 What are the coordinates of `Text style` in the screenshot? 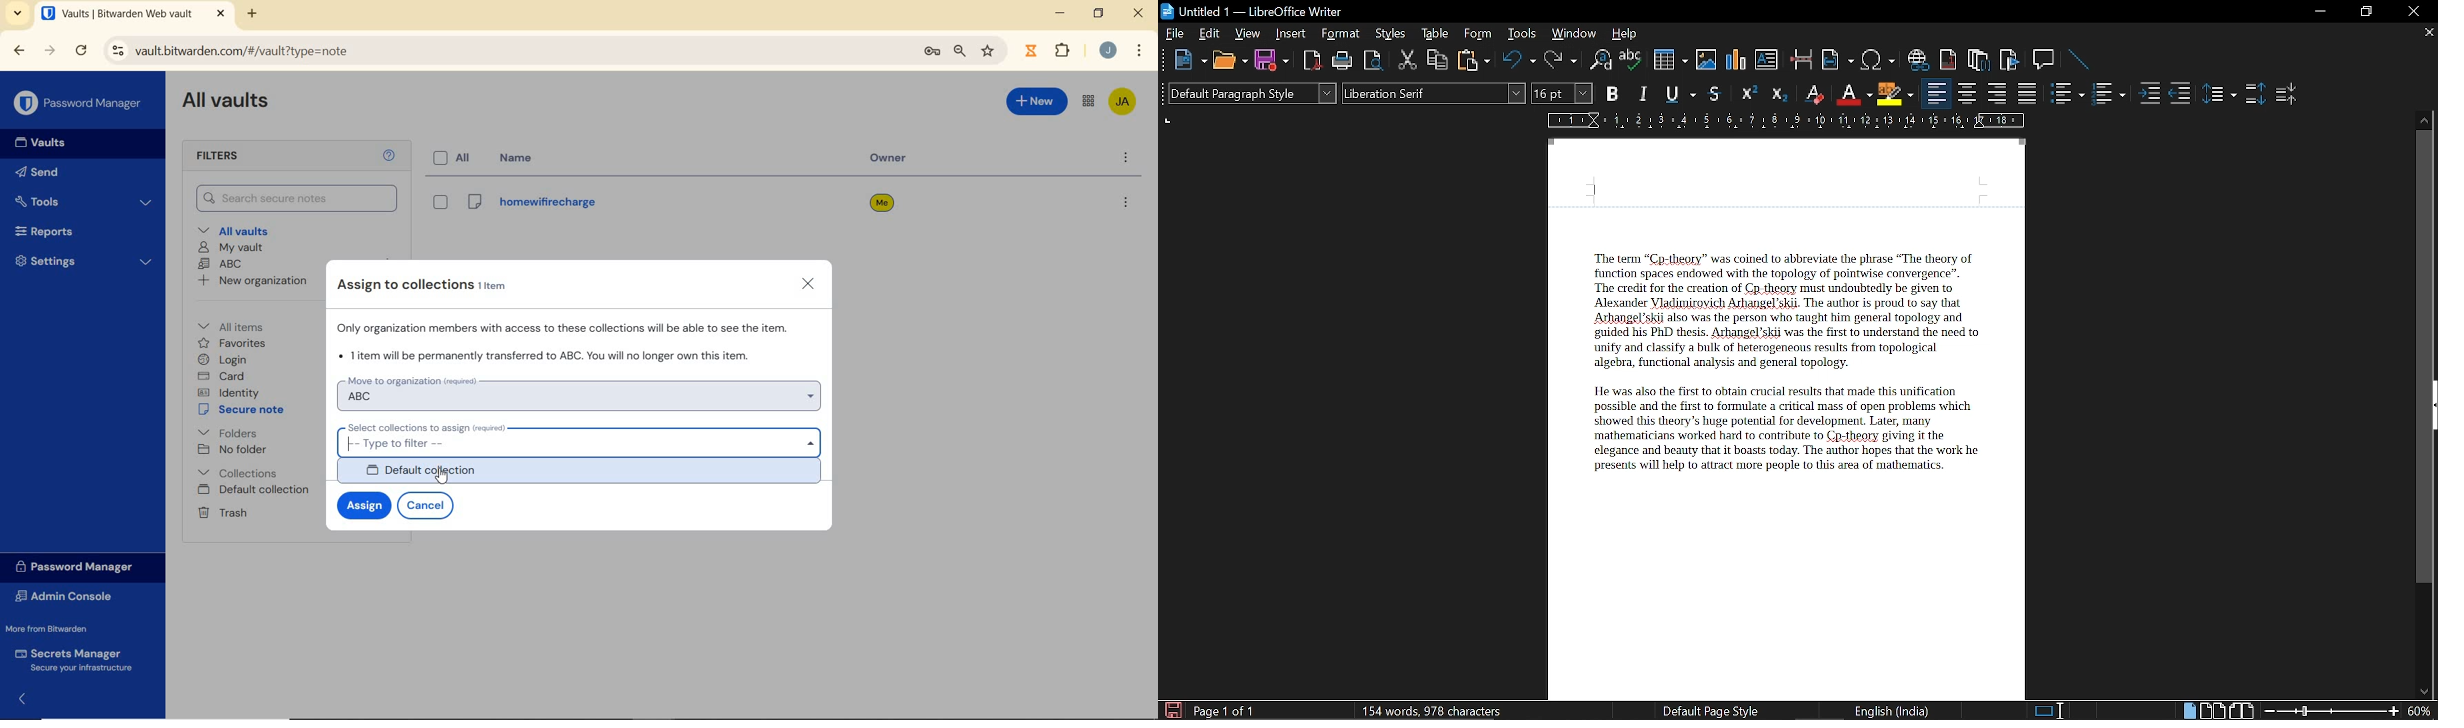 It's located at (1435, 93).